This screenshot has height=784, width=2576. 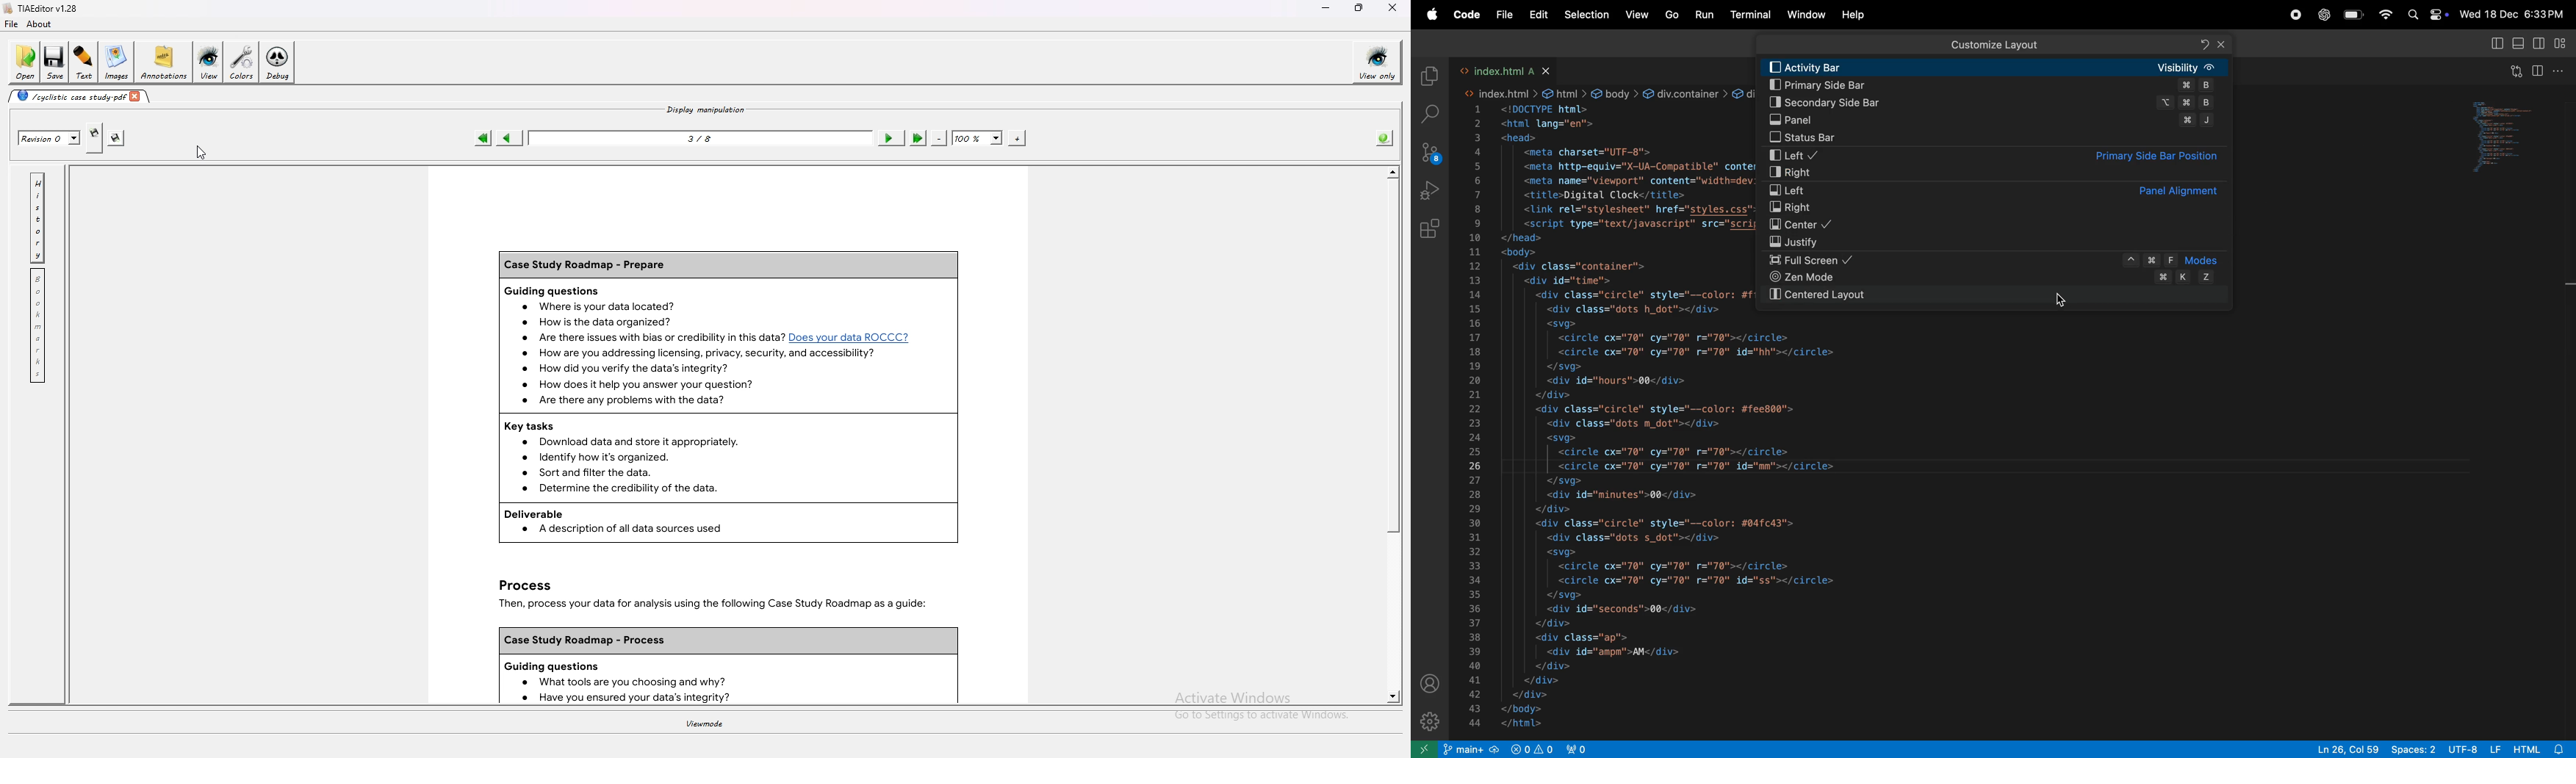 I want to click on explore, so click(x=1431, y=77).